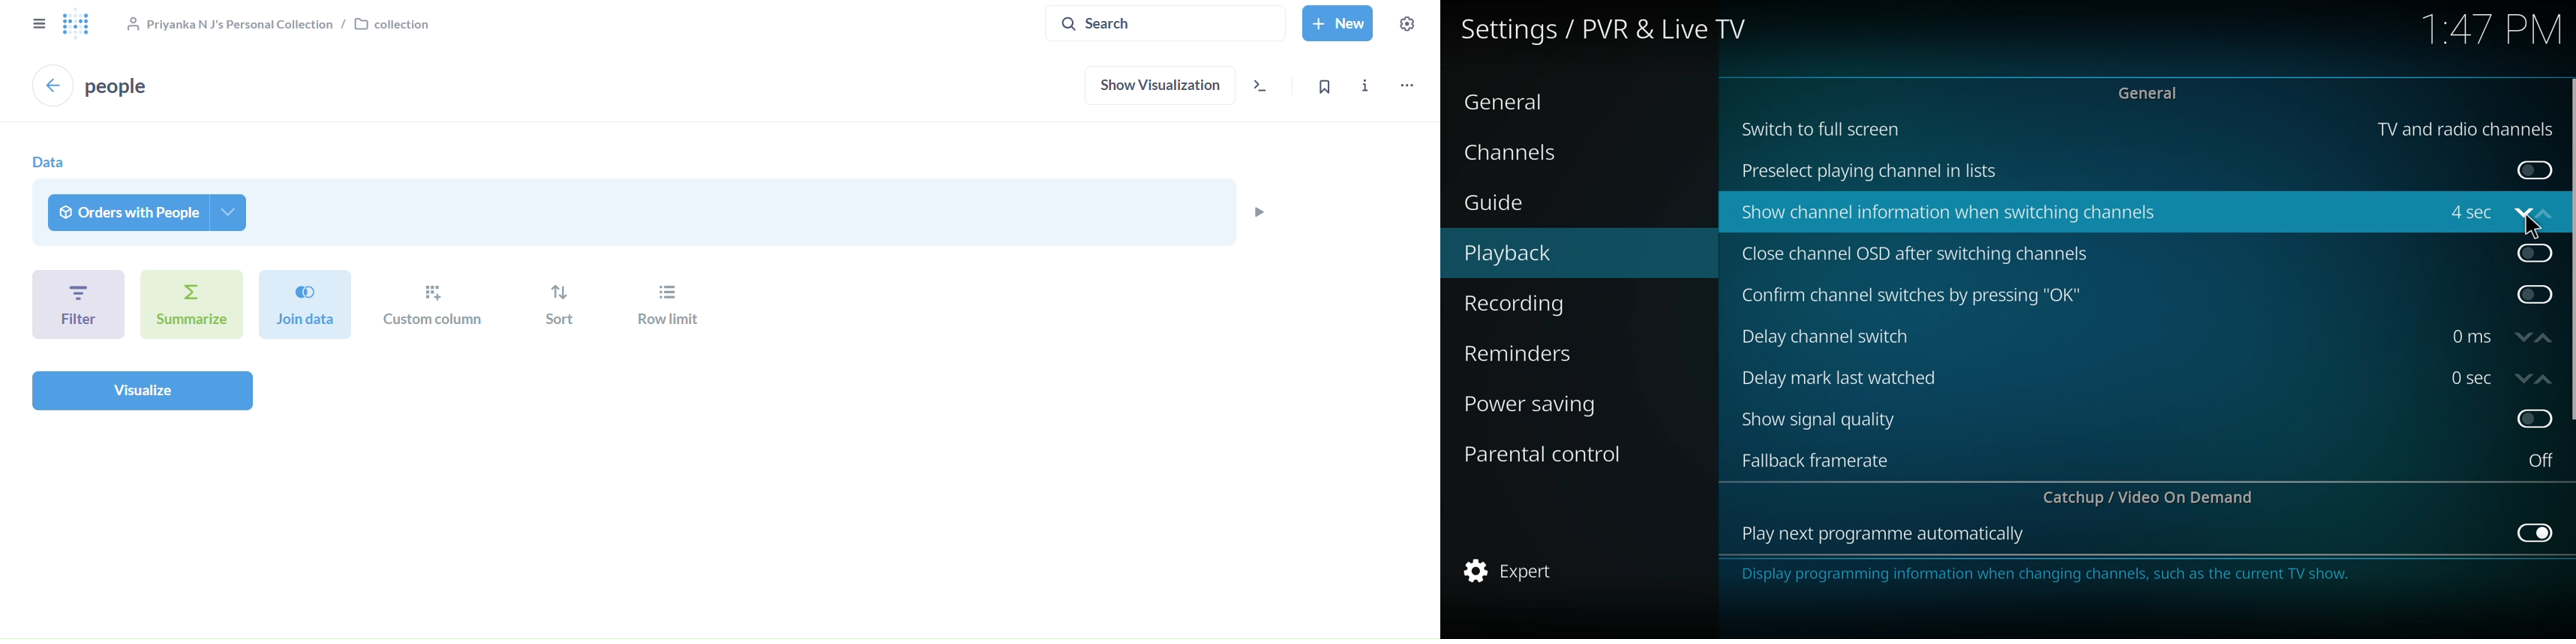 This screenshot has width=2576, height=644. What do you see at coordinates (2153, 92) in the screenshot?
I see `general` at bounding box center [2153, 92].